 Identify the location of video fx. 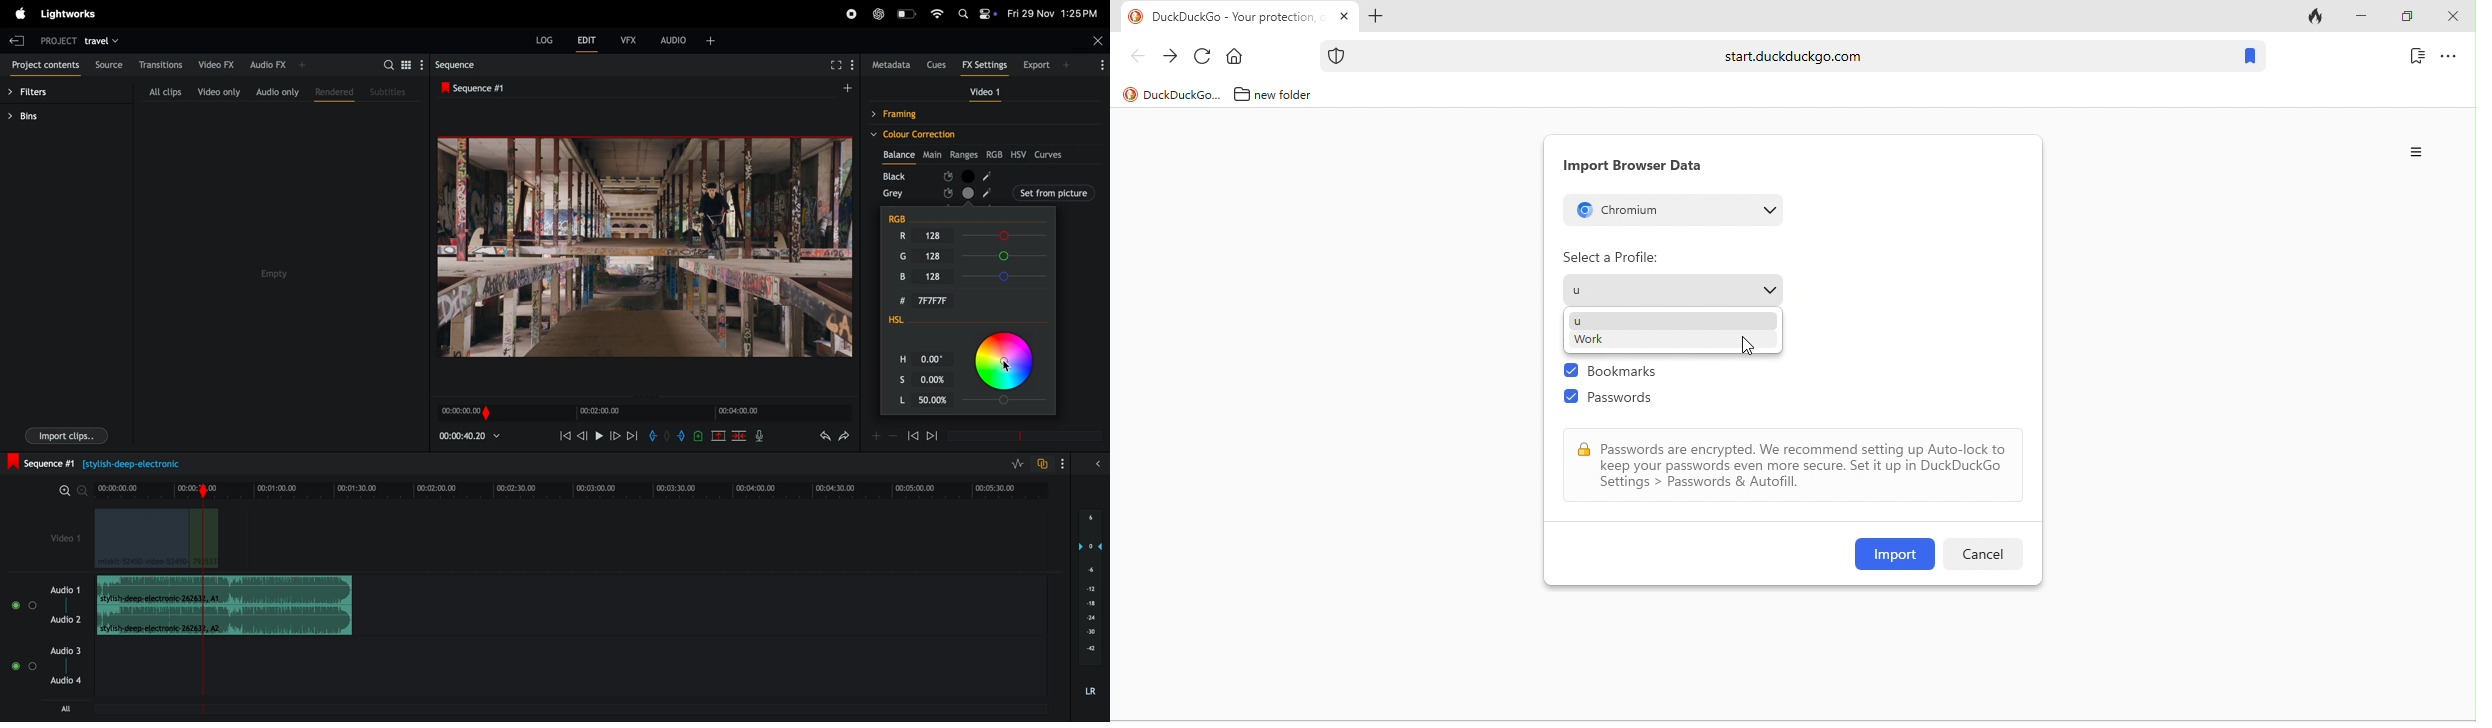
(216, 65).